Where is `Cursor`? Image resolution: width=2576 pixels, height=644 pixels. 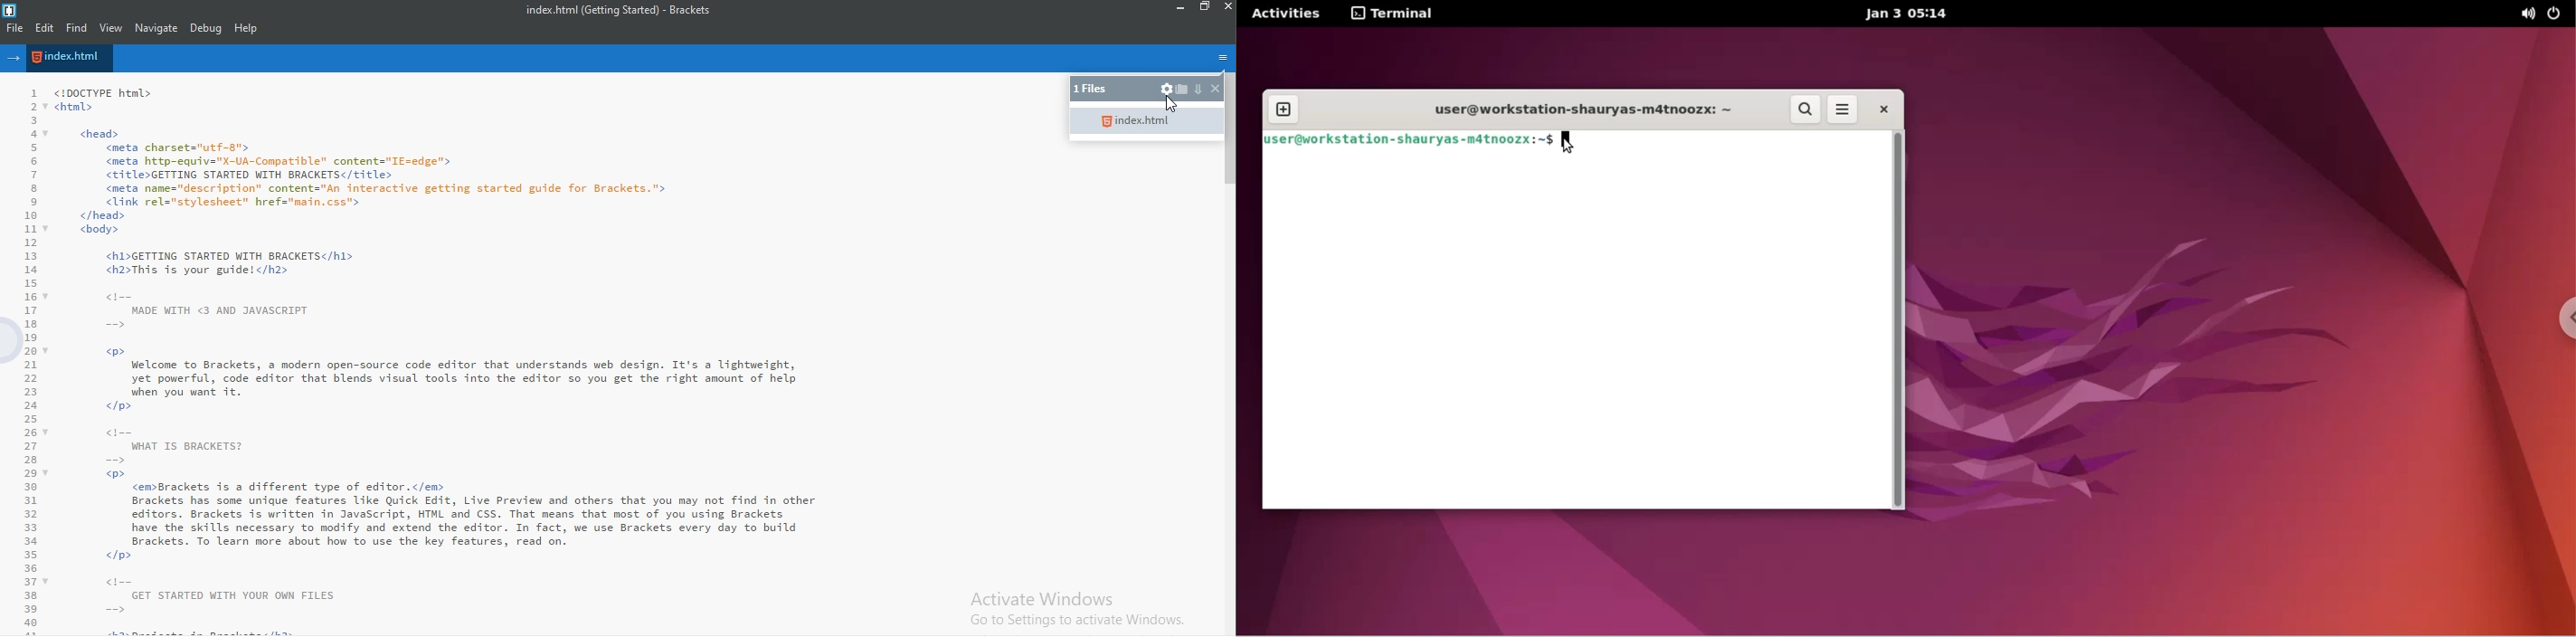
Cursor is located at coordinates (1173, 104).